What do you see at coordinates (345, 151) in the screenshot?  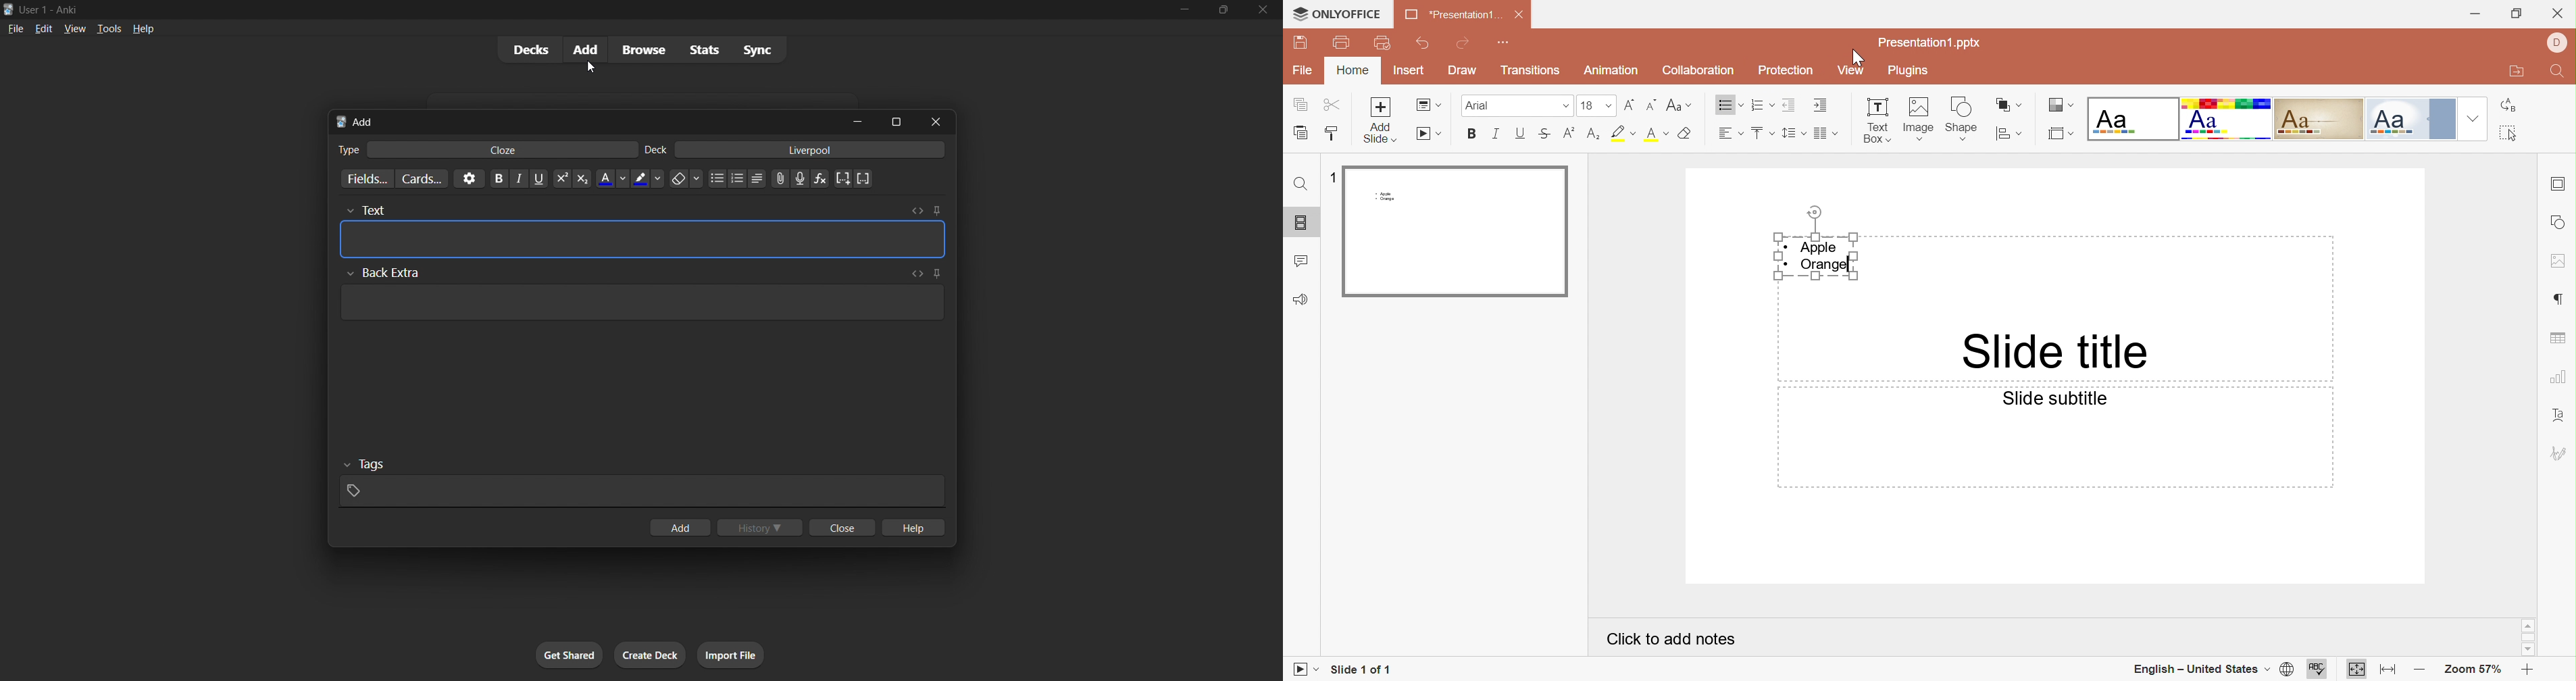 I see `type of card` at bounding box center [345, 151].